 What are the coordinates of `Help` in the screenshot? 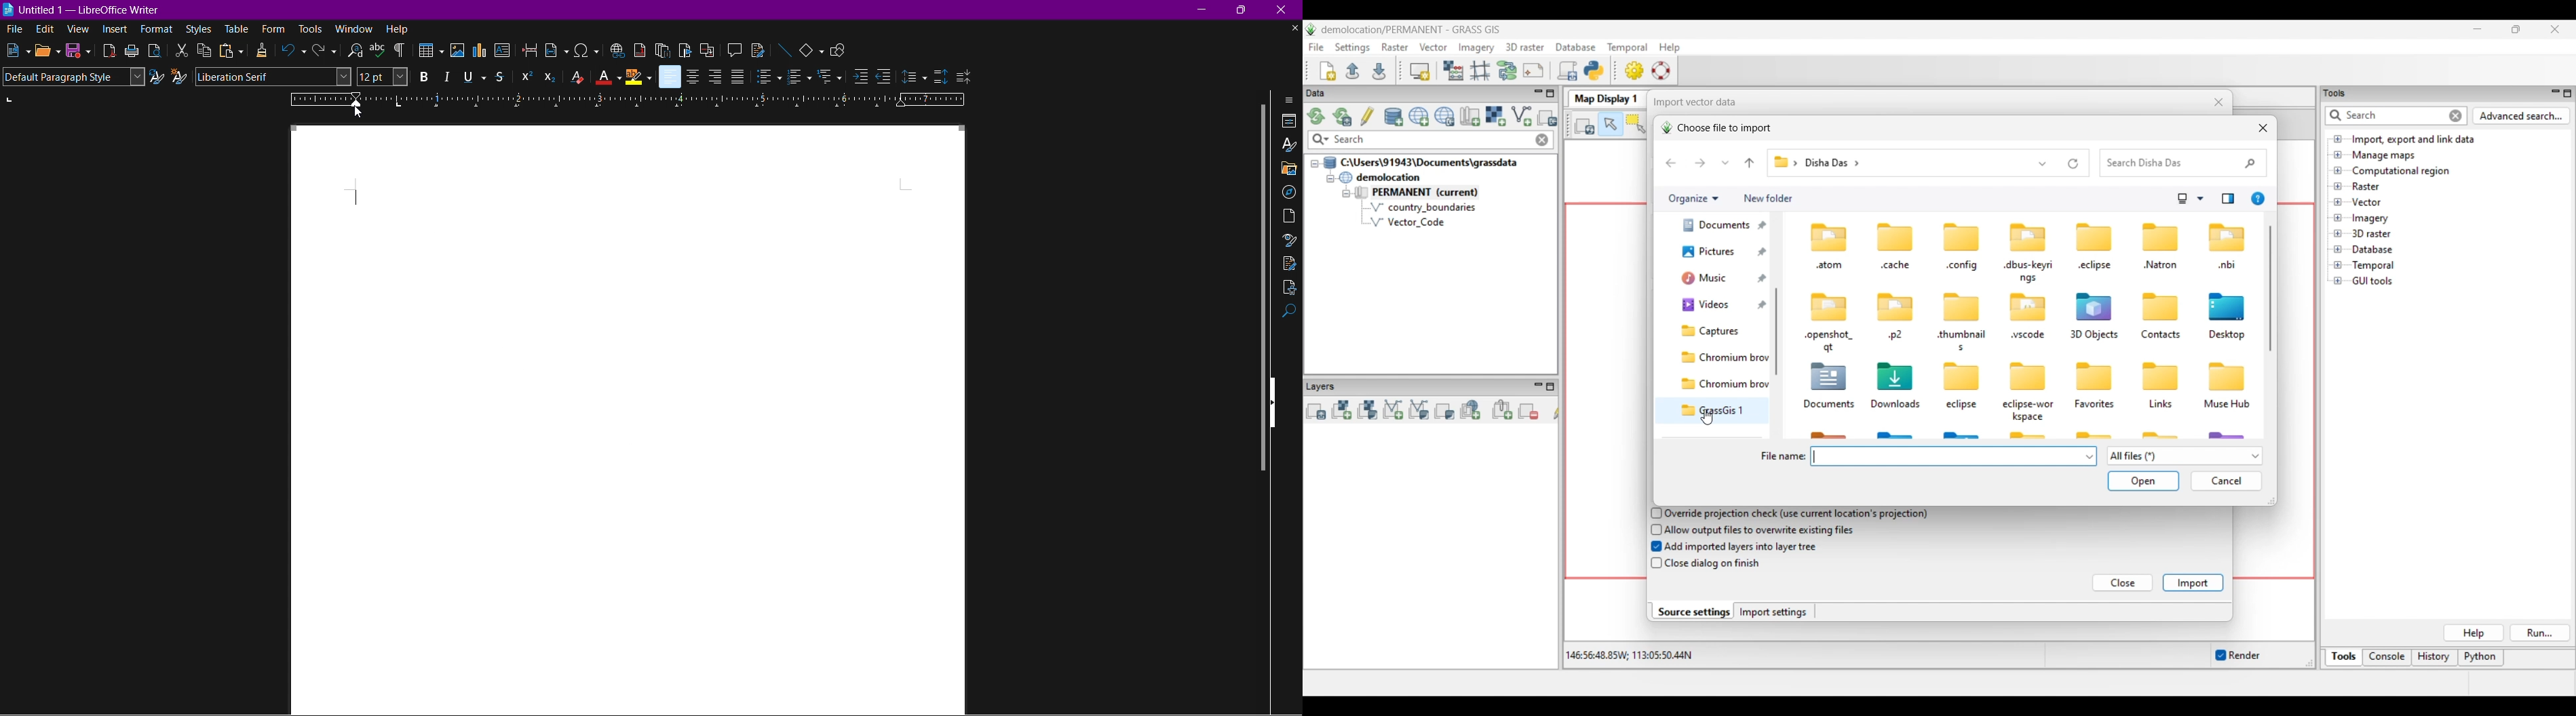 It's located at (398, 28).